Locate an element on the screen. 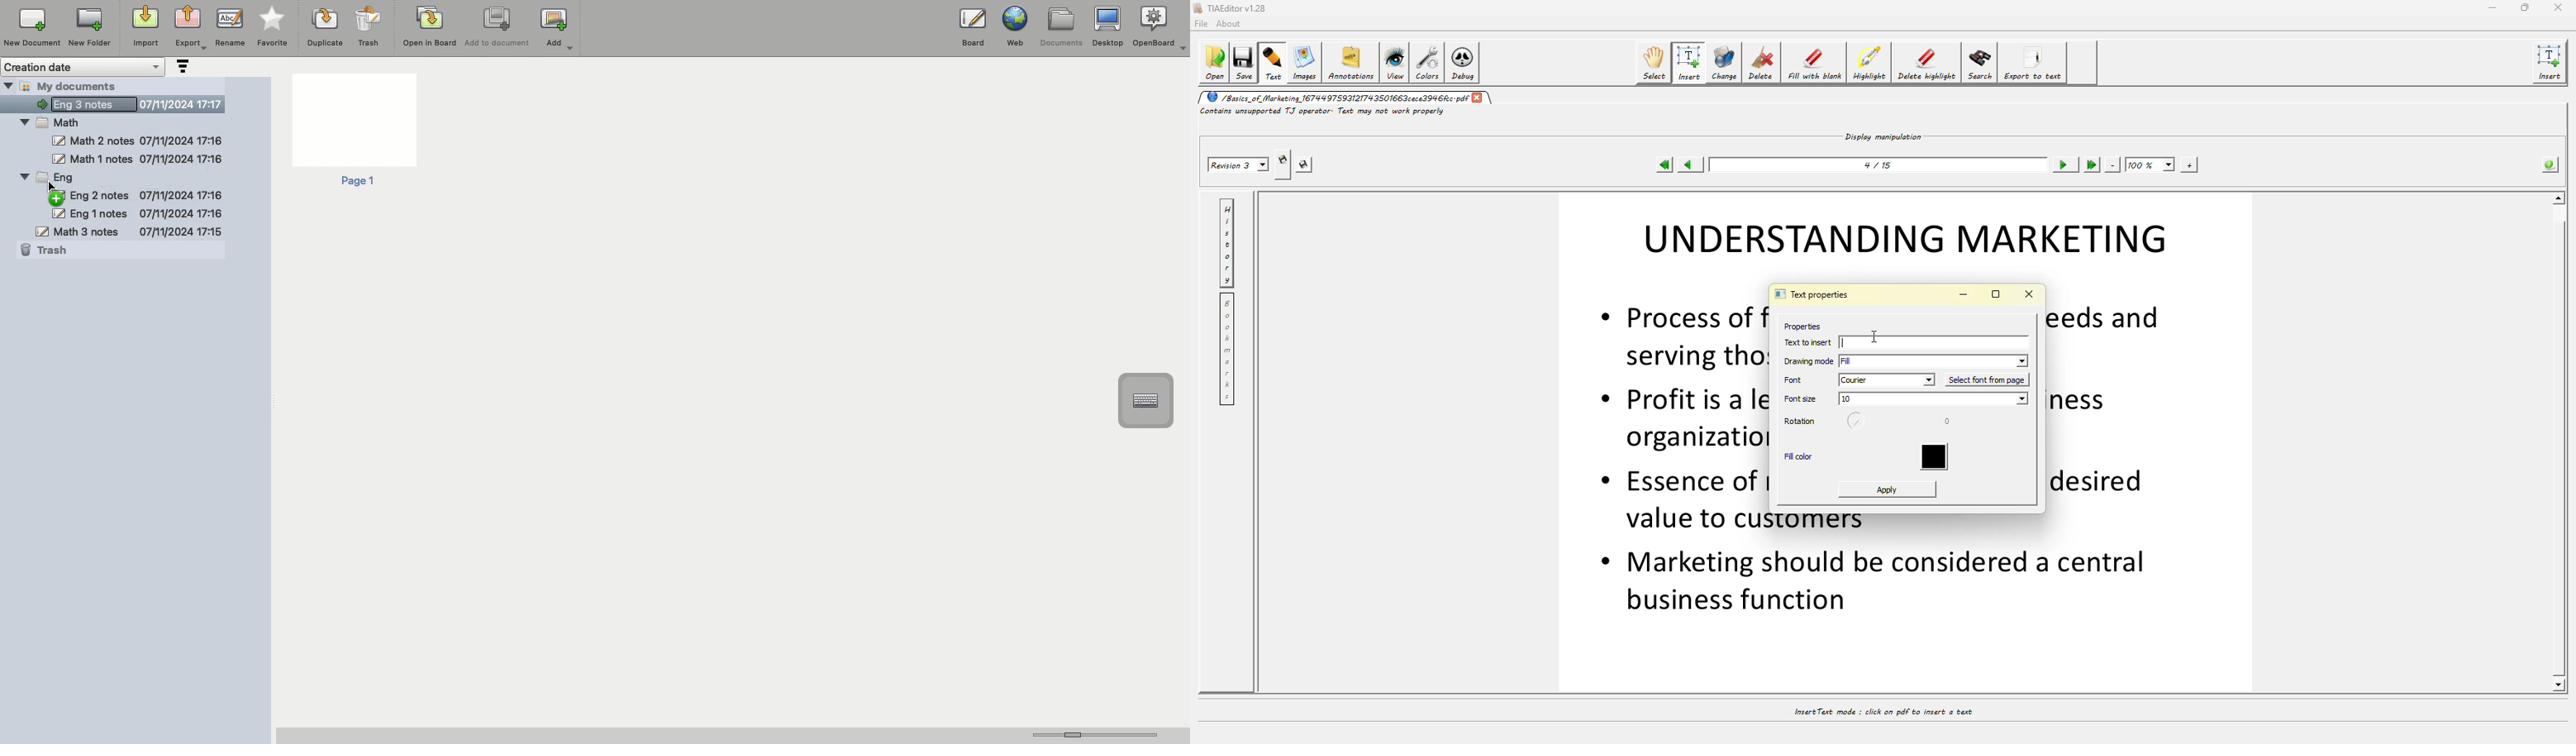 The width and height of the screenshot is (2576, 756). Board is located at coordinates (973, 31).